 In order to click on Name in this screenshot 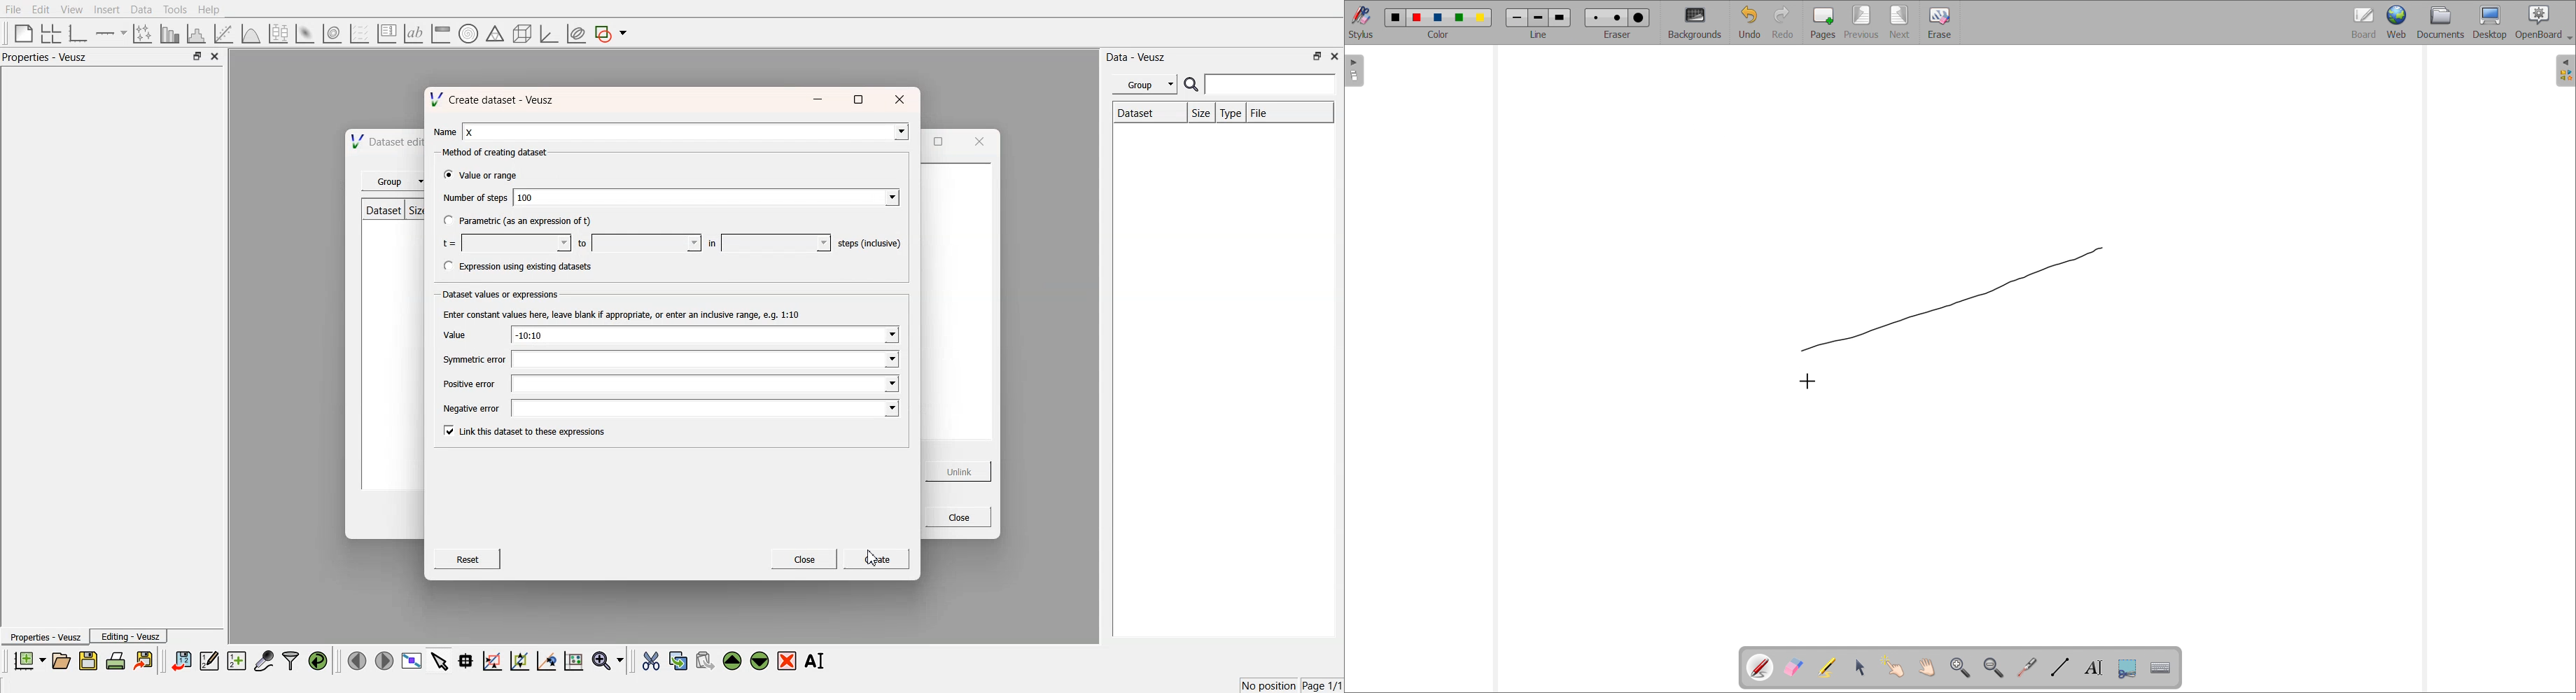, I will do `click(445, 132)`.